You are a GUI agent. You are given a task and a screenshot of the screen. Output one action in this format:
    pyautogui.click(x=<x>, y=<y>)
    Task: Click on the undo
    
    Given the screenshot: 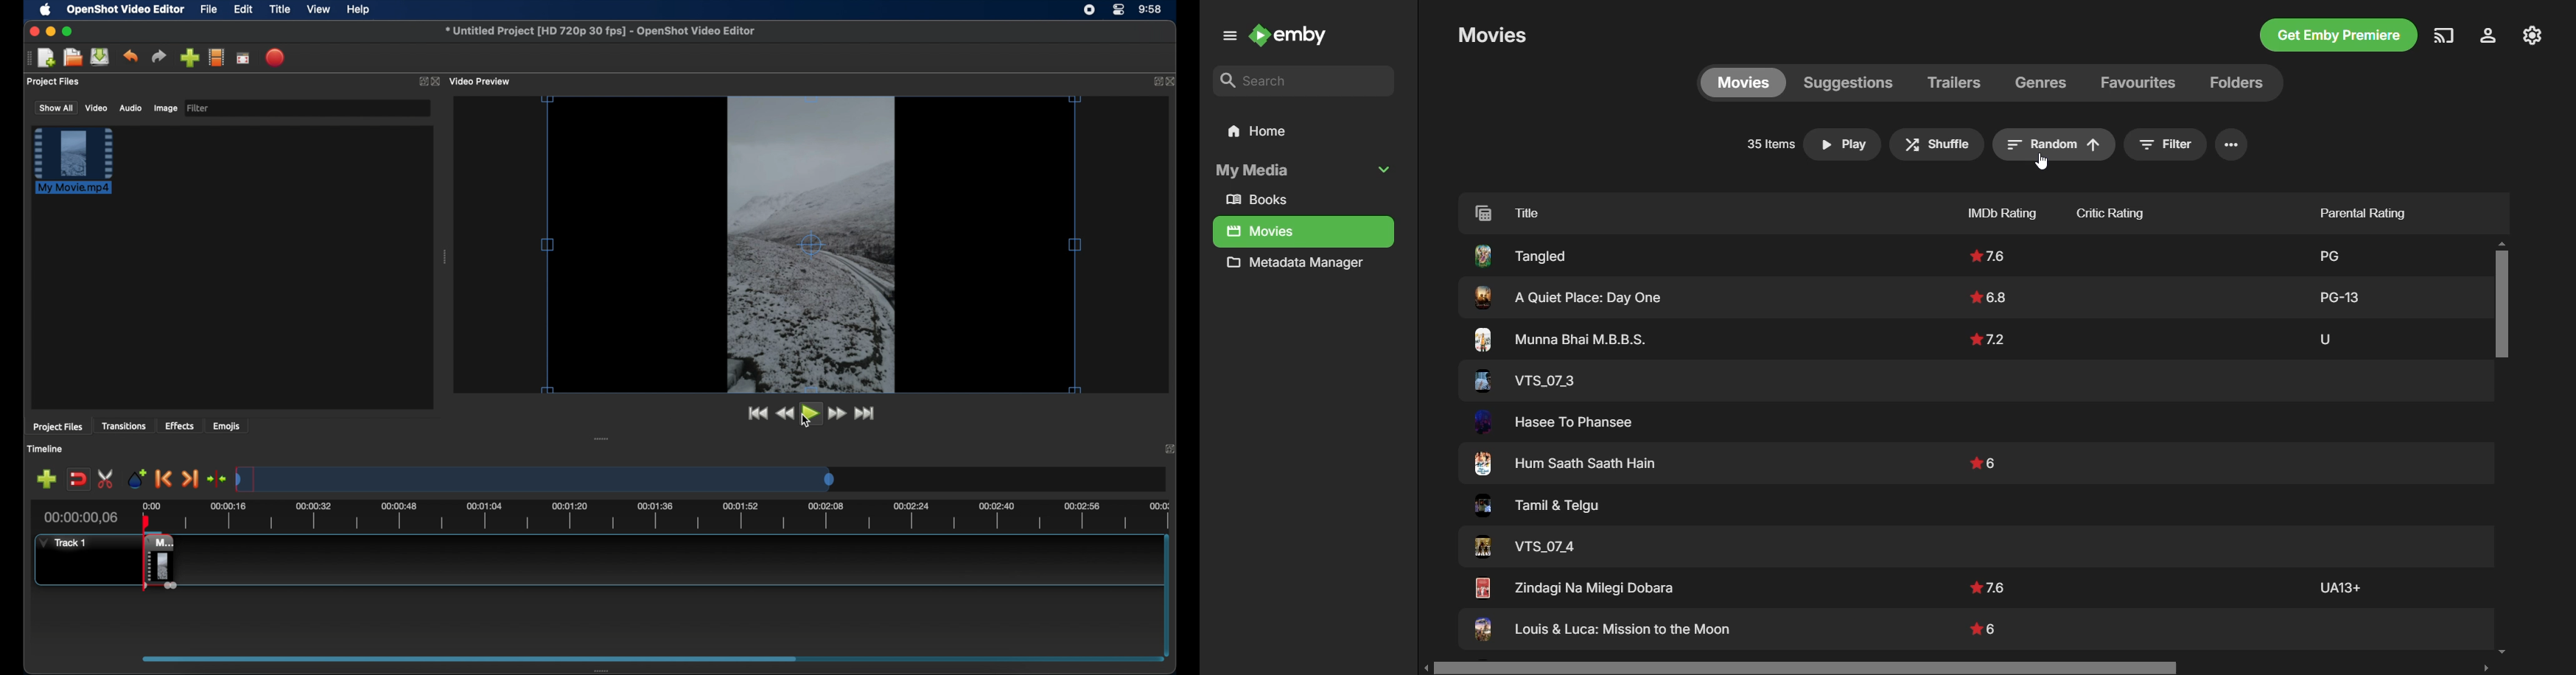 What is the action you would take?
    pyautogui.click(x=130, y=56)
    